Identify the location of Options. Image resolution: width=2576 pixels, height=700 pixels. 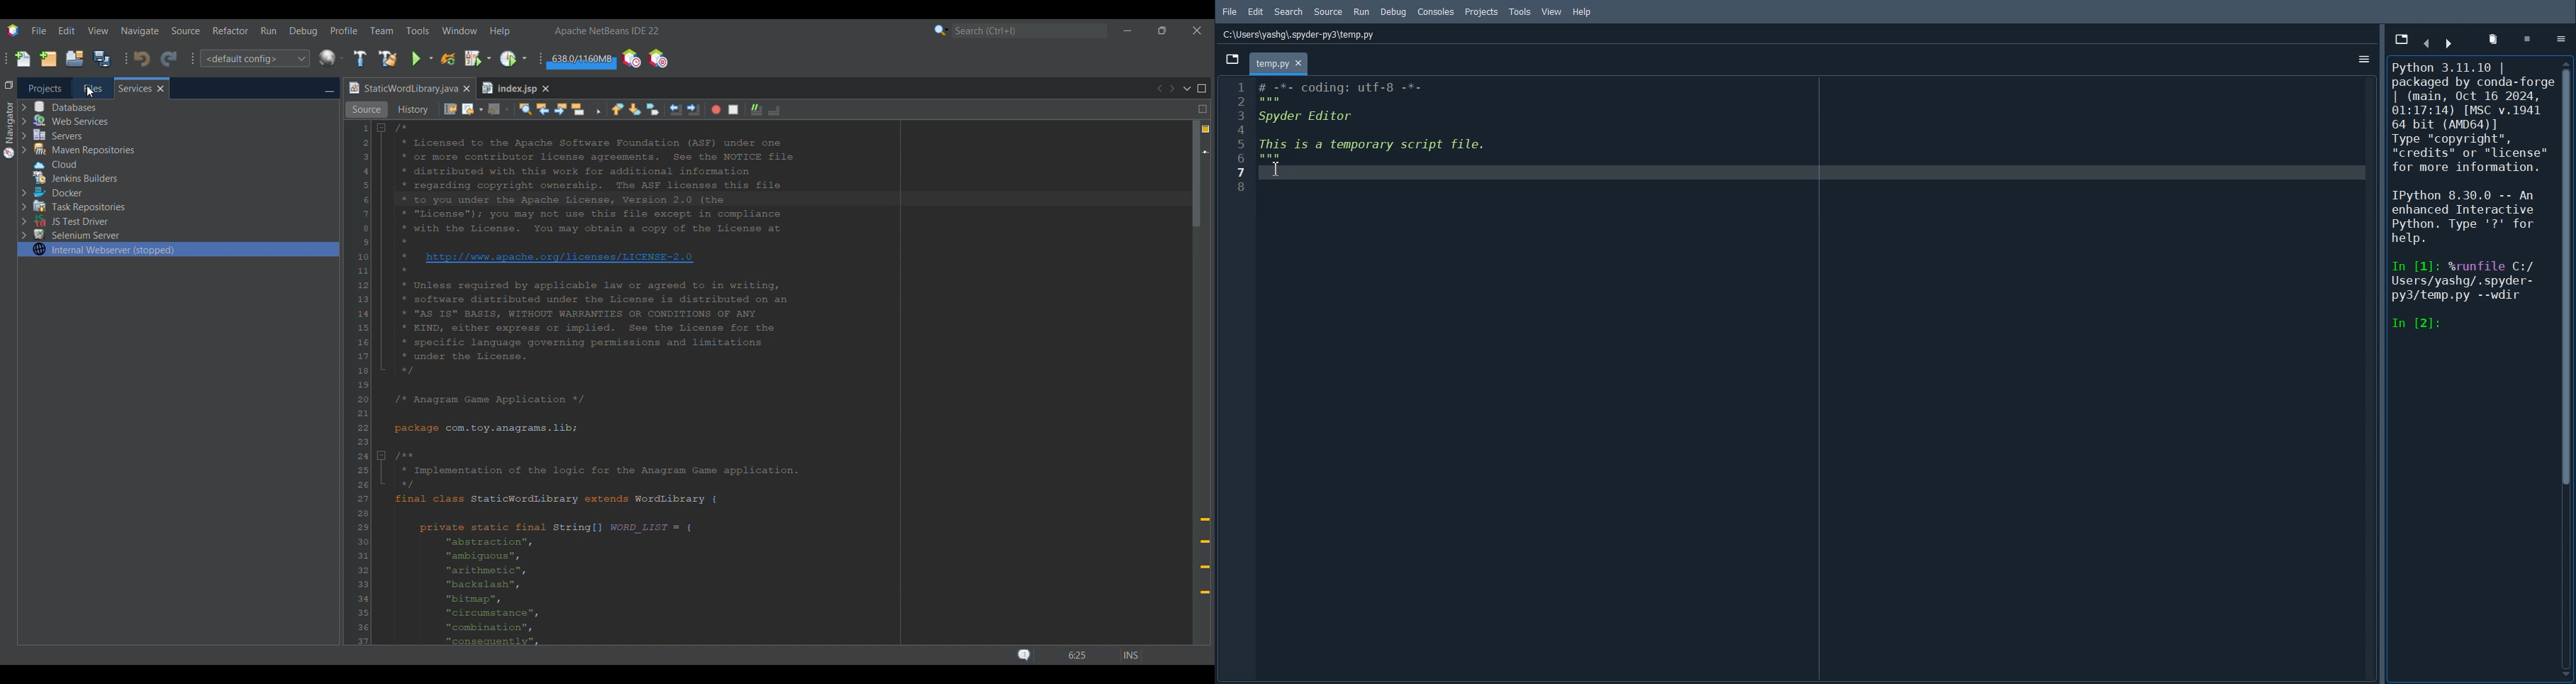
(2563, 37).